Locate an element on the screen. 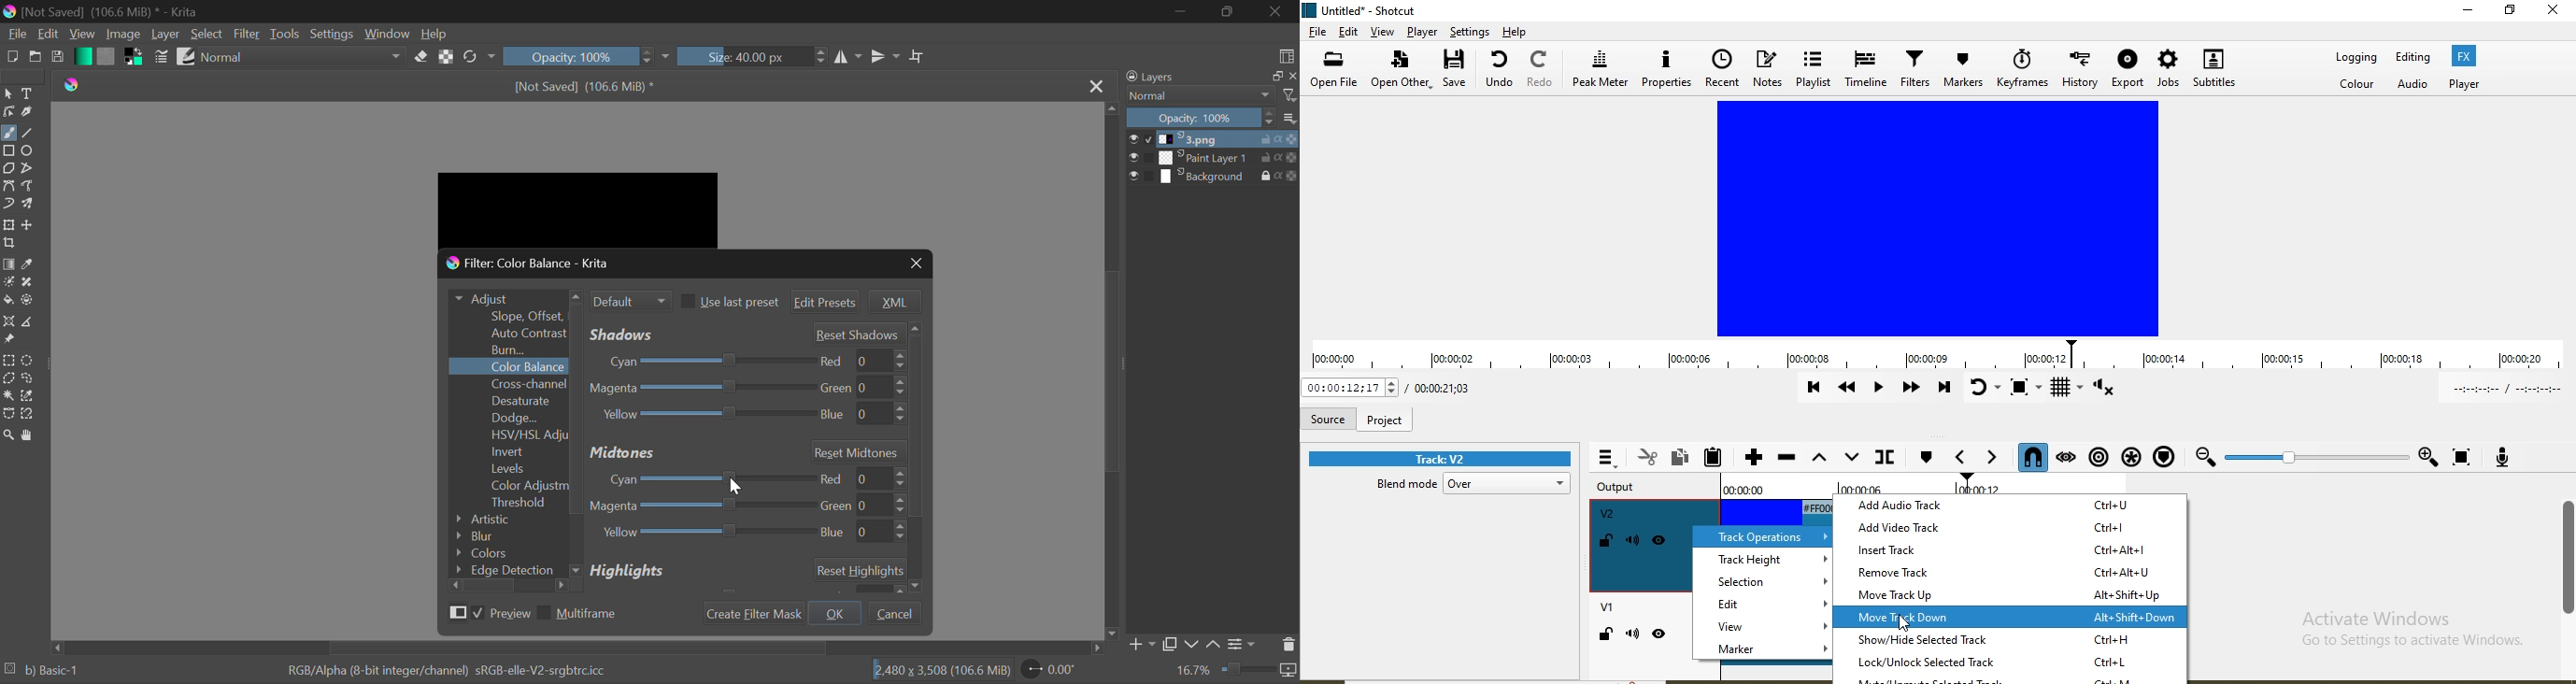  Hide is located at coordinates (1660, 636).